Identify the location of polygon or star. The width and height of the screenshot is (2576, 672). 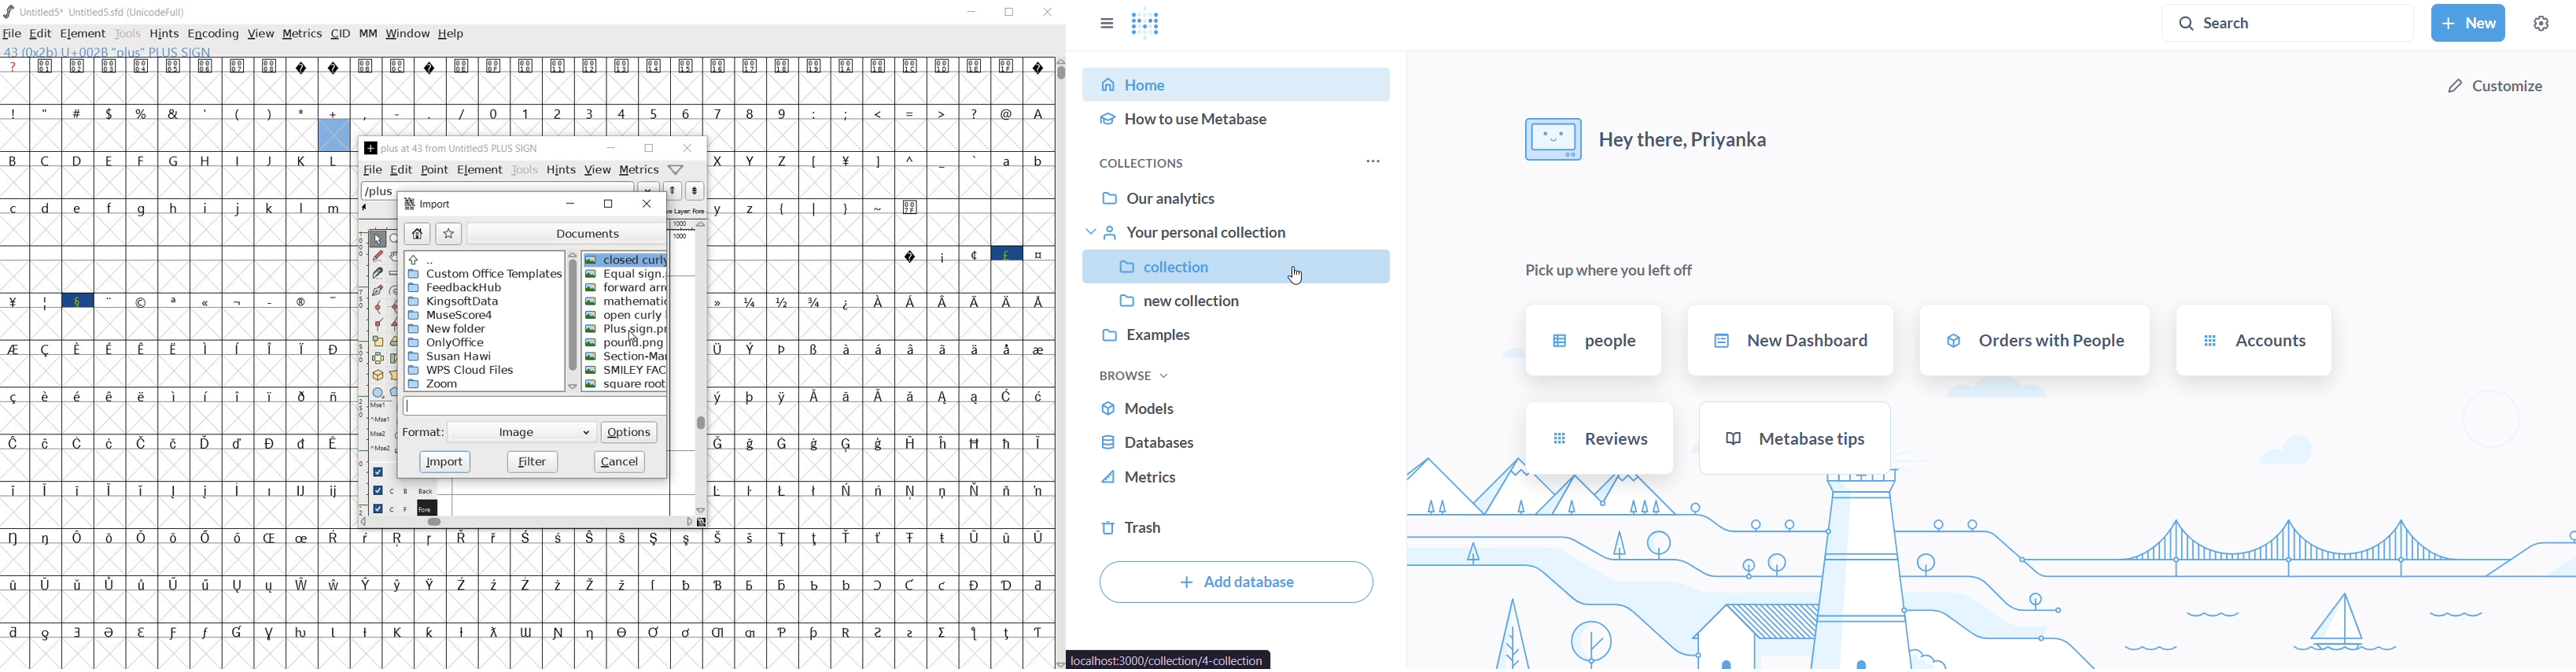
(396, 391).